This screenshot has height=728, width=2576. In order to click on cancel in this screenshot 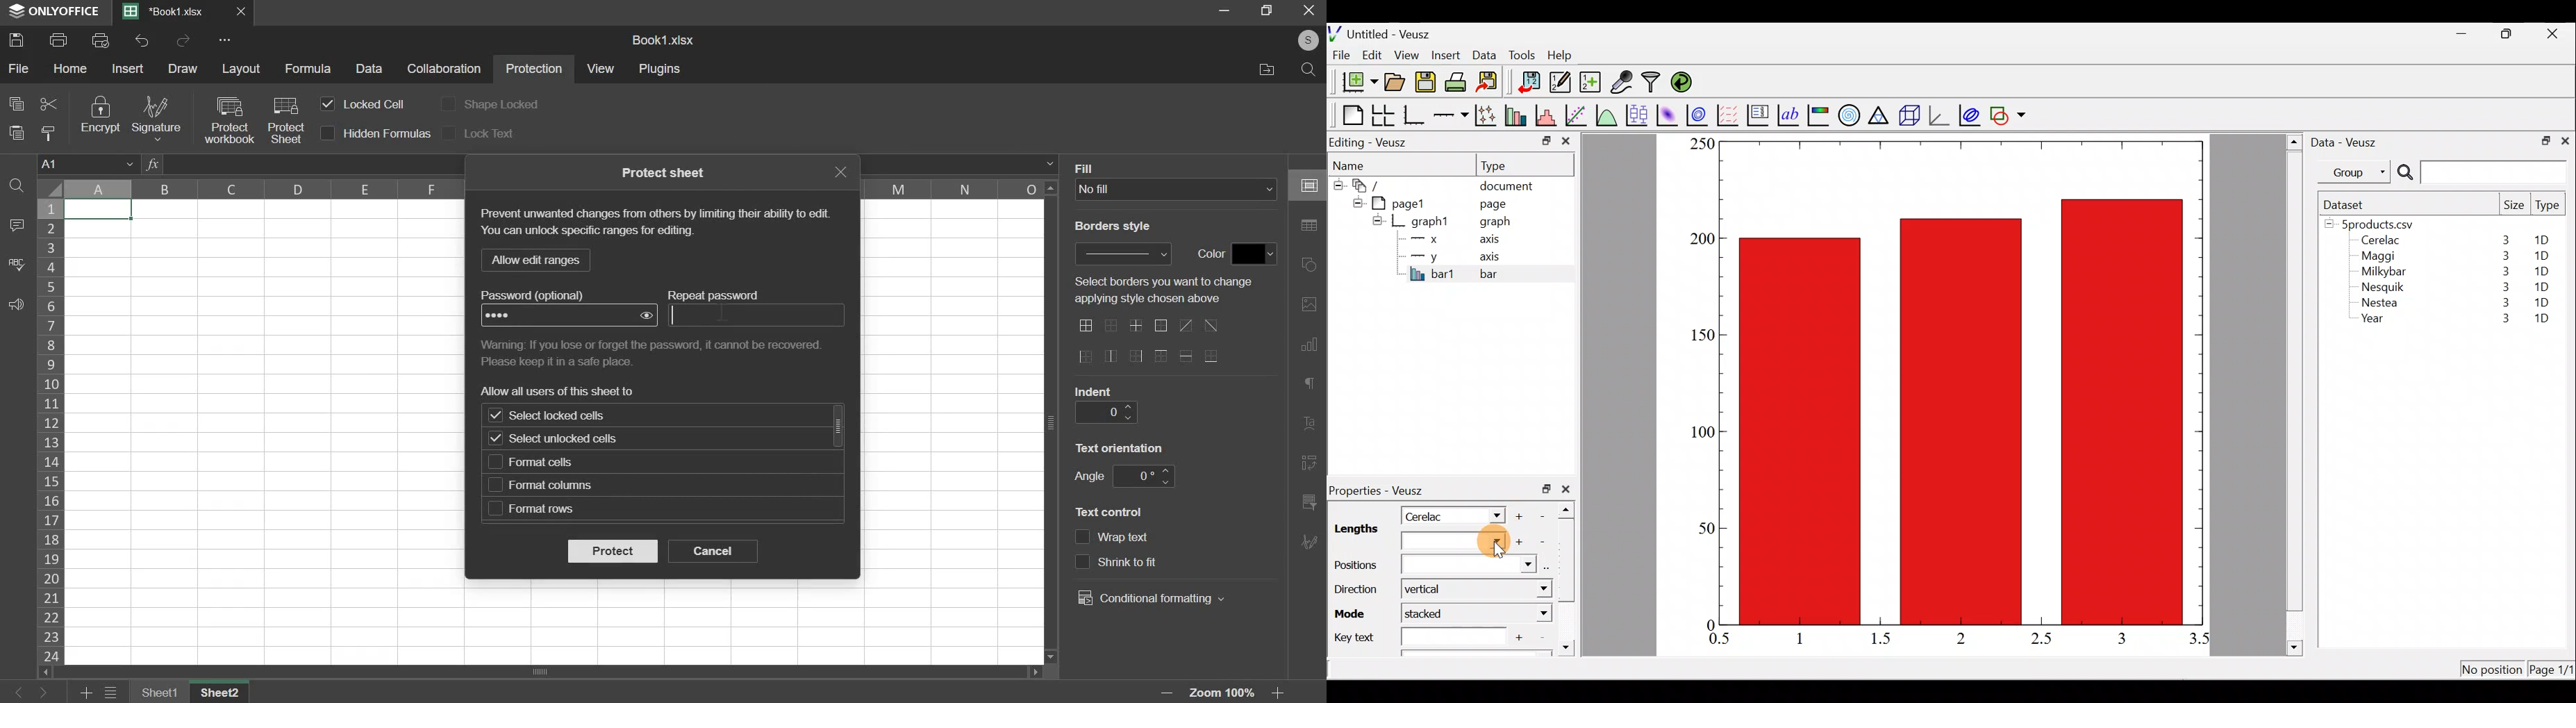, I will do `click(713, 551)`.